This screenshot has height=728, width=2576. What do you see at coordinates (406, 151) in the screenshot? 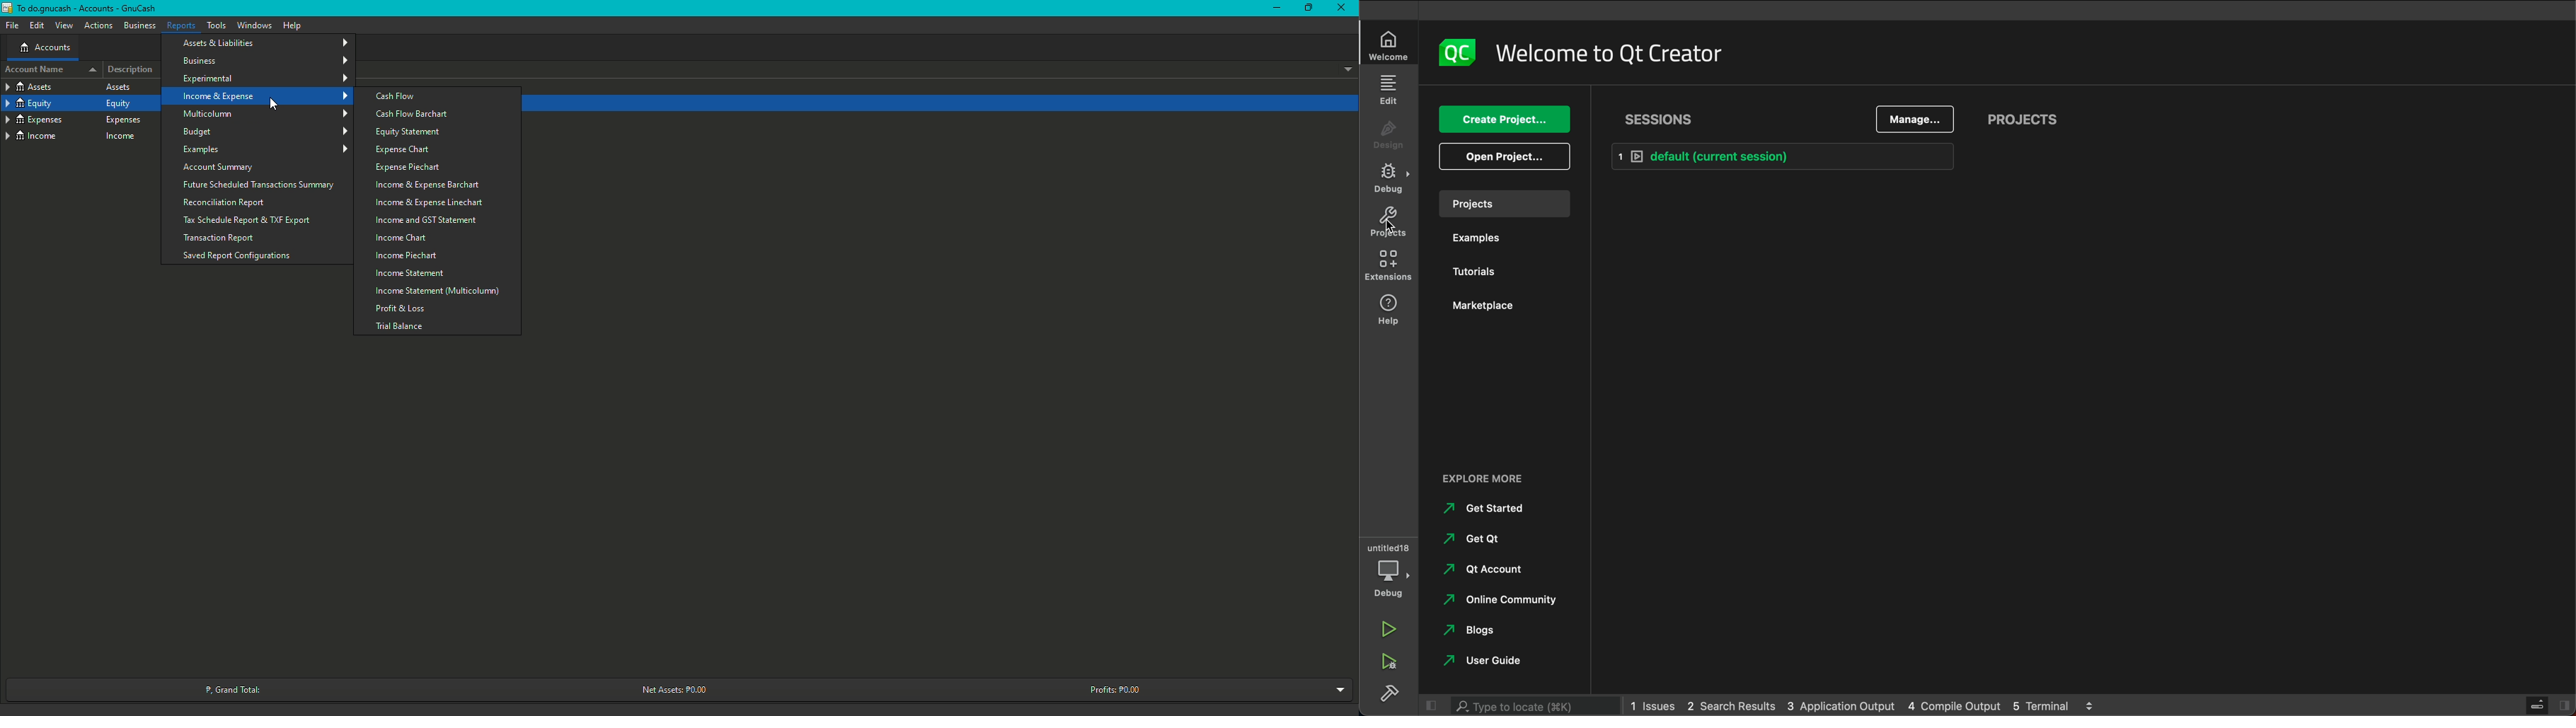
I see `Expense Chart` at bounding box center [406, 151].